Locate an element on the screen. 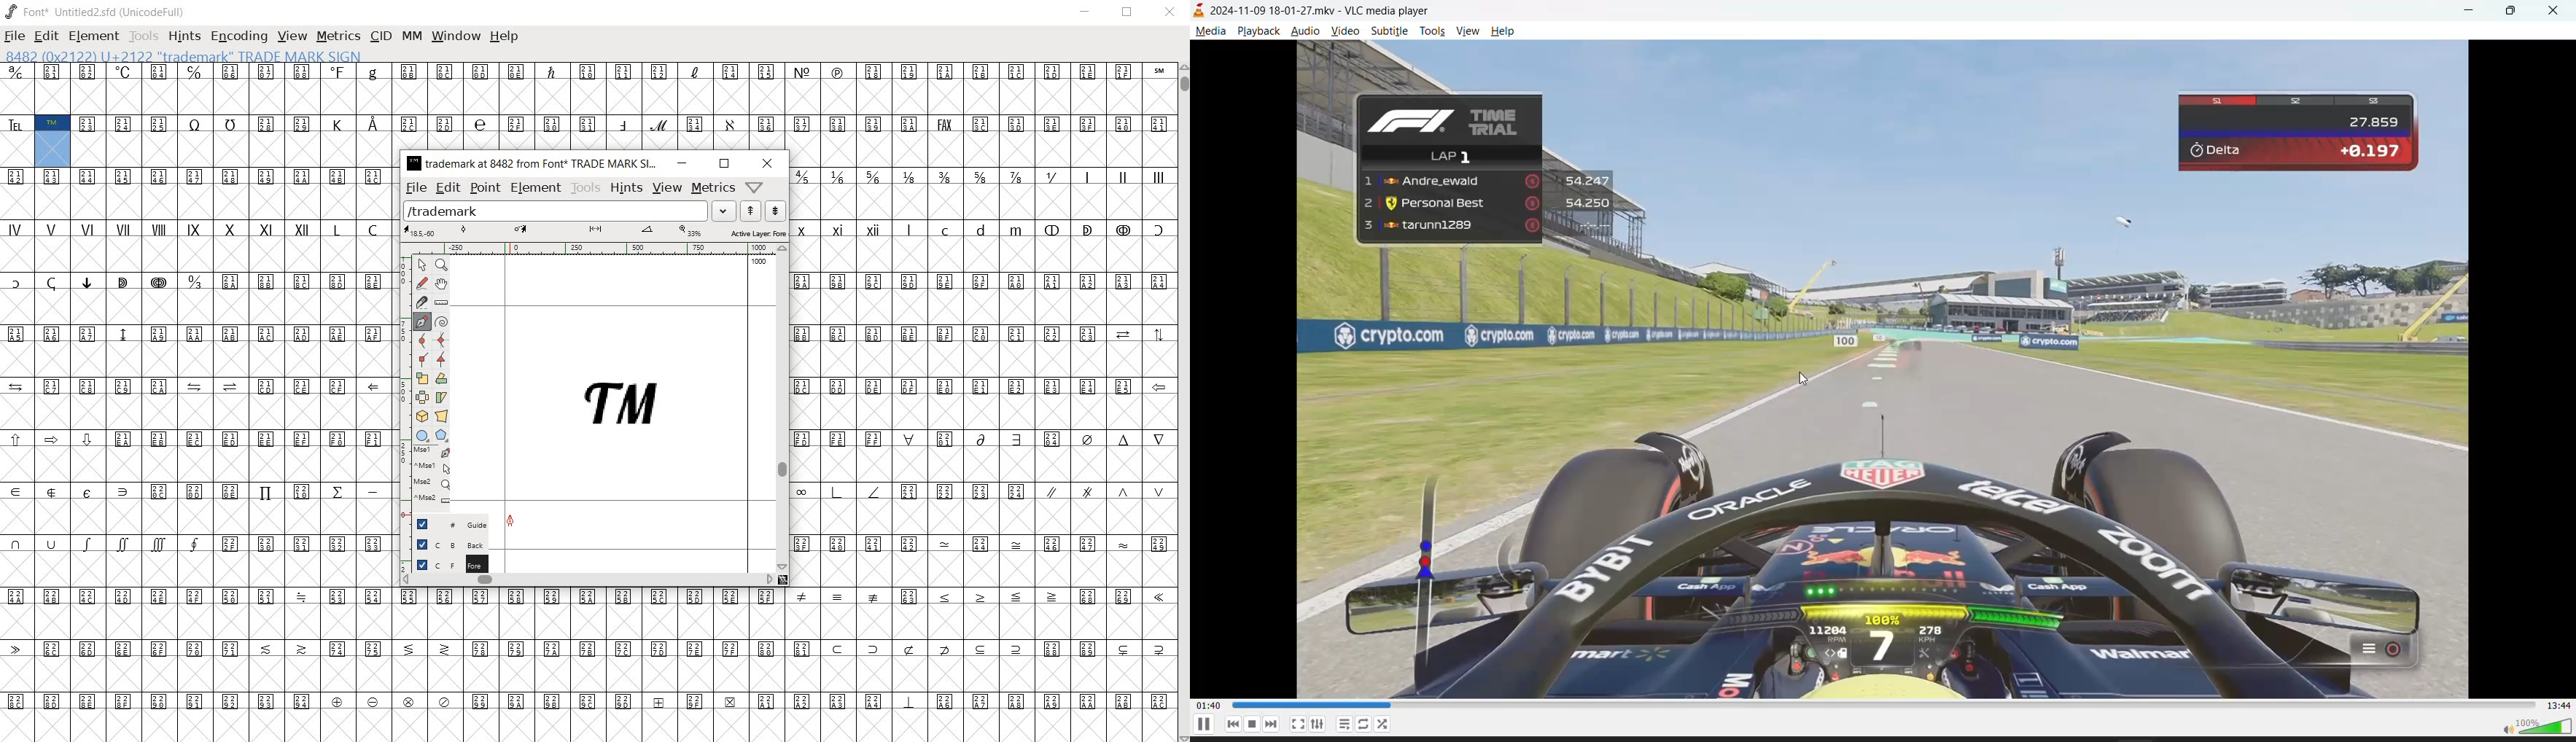 Image resolution: width=2576 pixels, height=756 pixels. show the next word on the list is located at coordinates (750, 211).